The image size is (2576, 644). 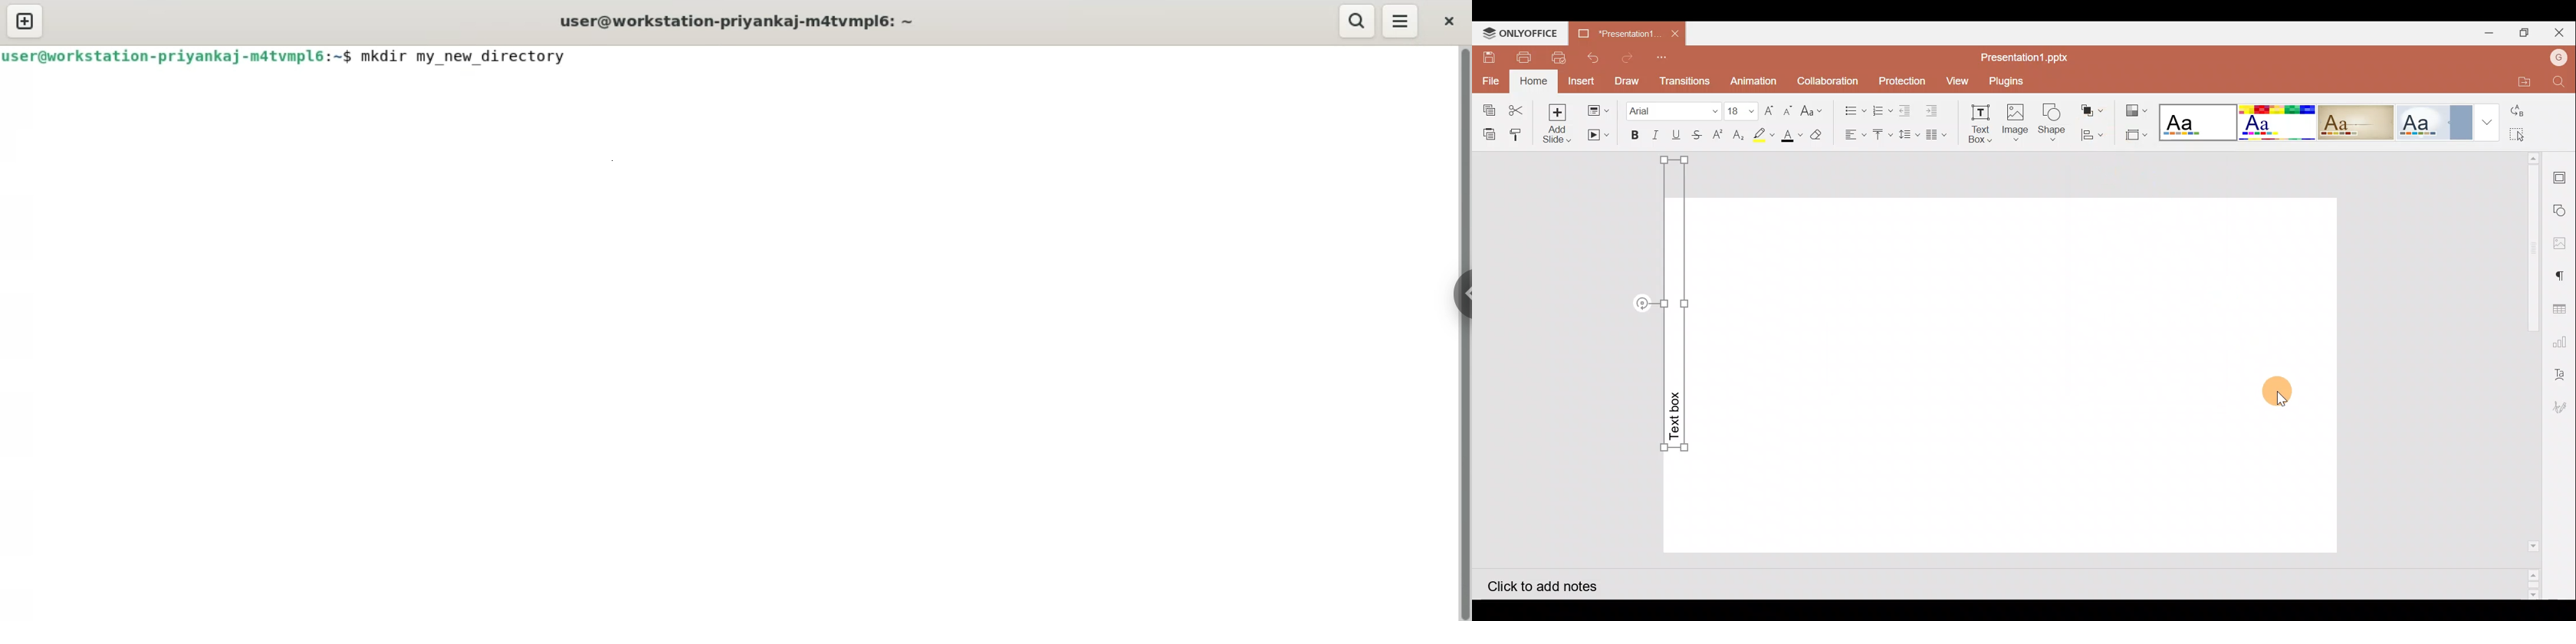 I want to click on Highlight color, so click(x=1761, y=135).